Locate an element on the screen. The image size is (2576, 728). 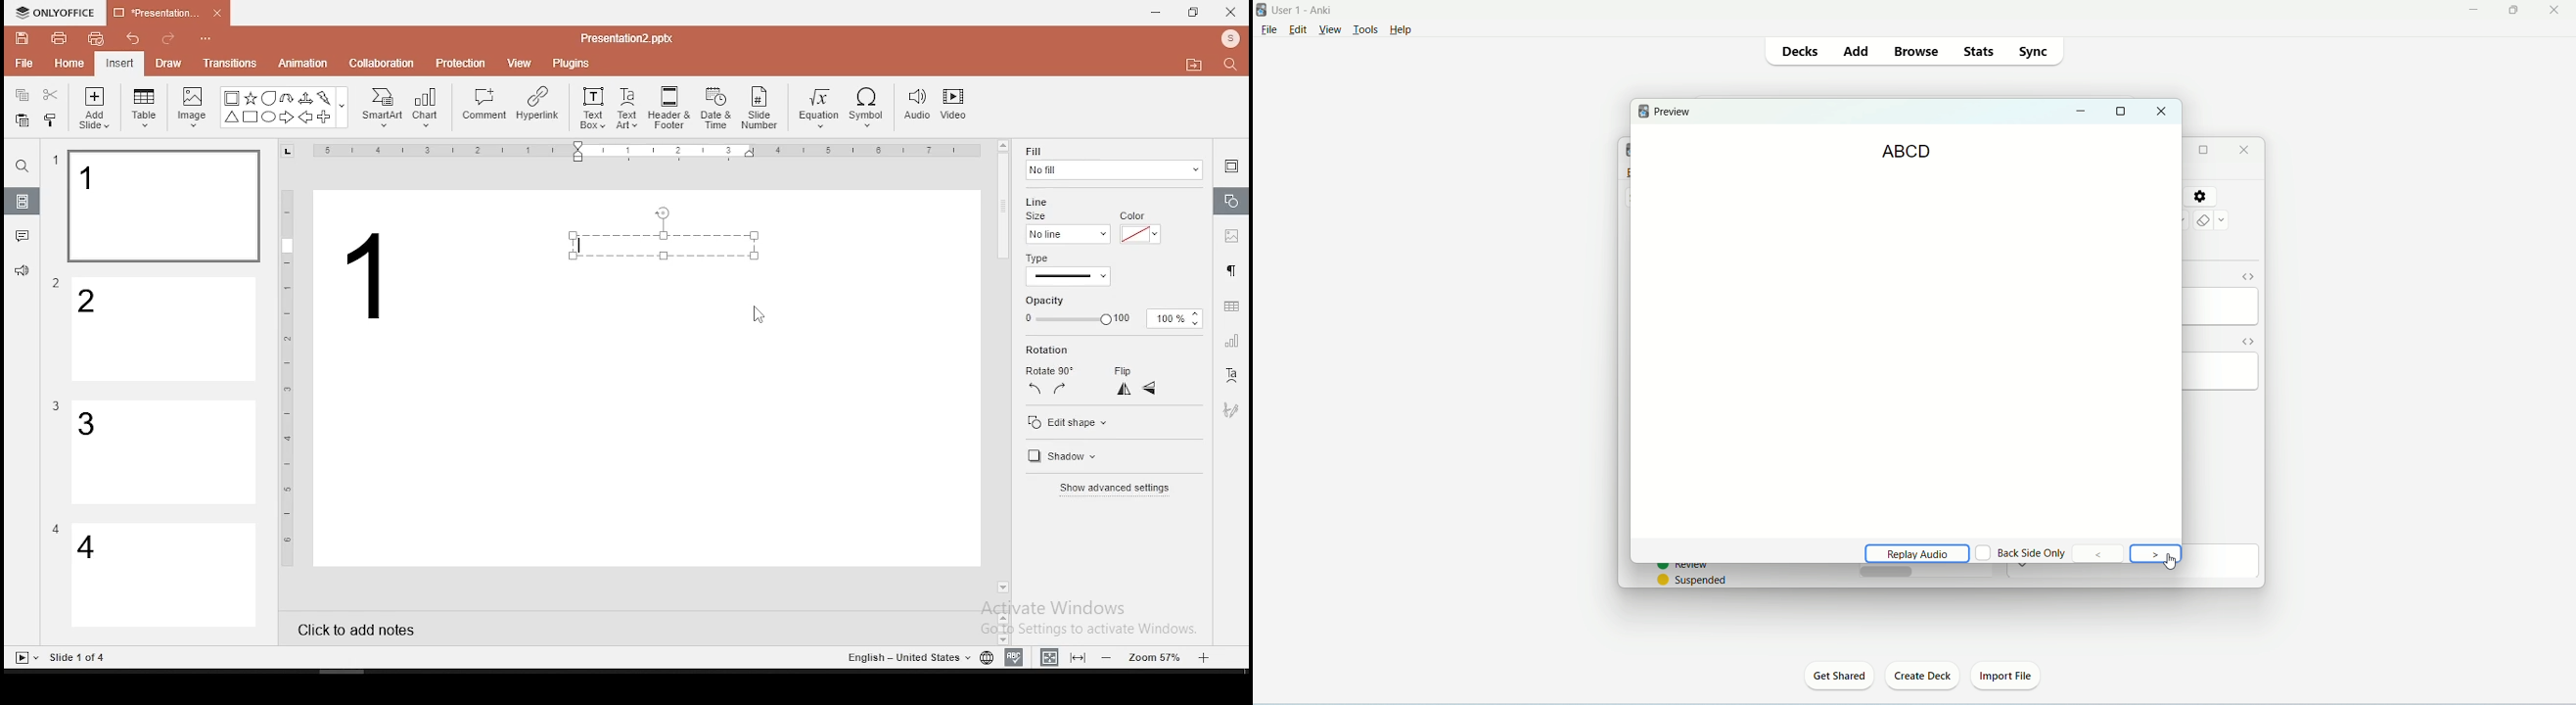
 is located at coordinates (56, 161).